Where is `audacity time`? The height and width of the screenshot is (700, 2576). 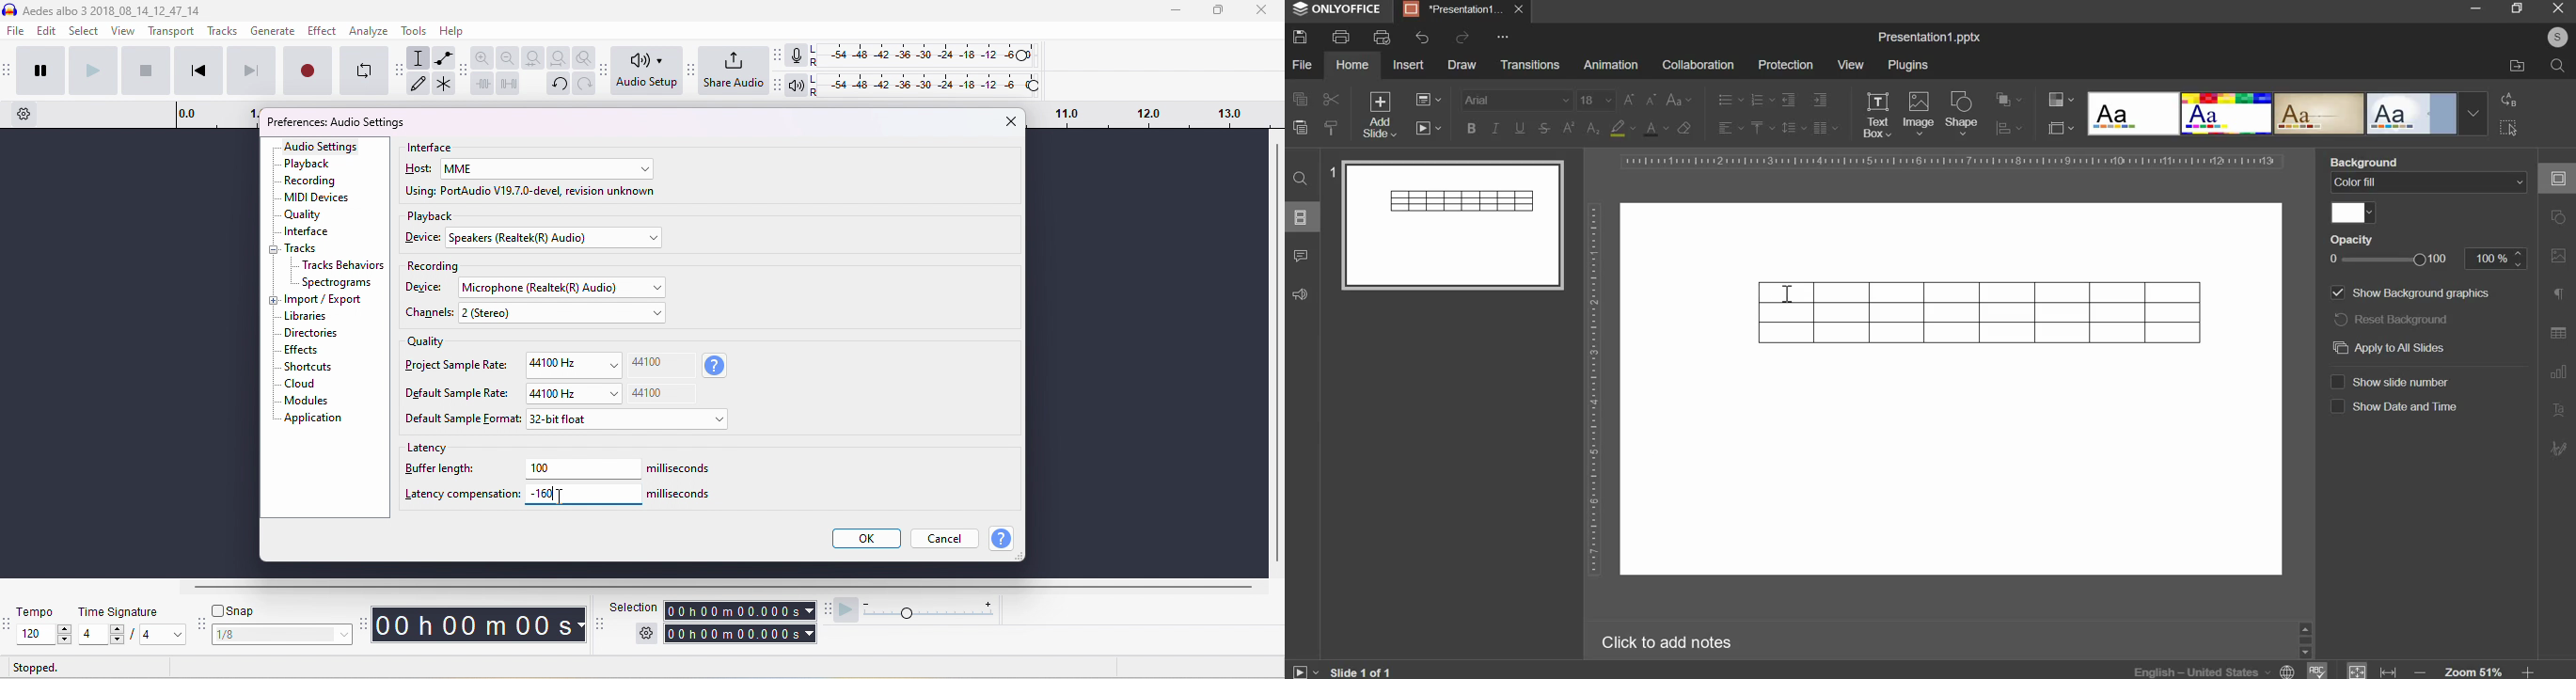
audacity time is located at coordinates (481, 625).